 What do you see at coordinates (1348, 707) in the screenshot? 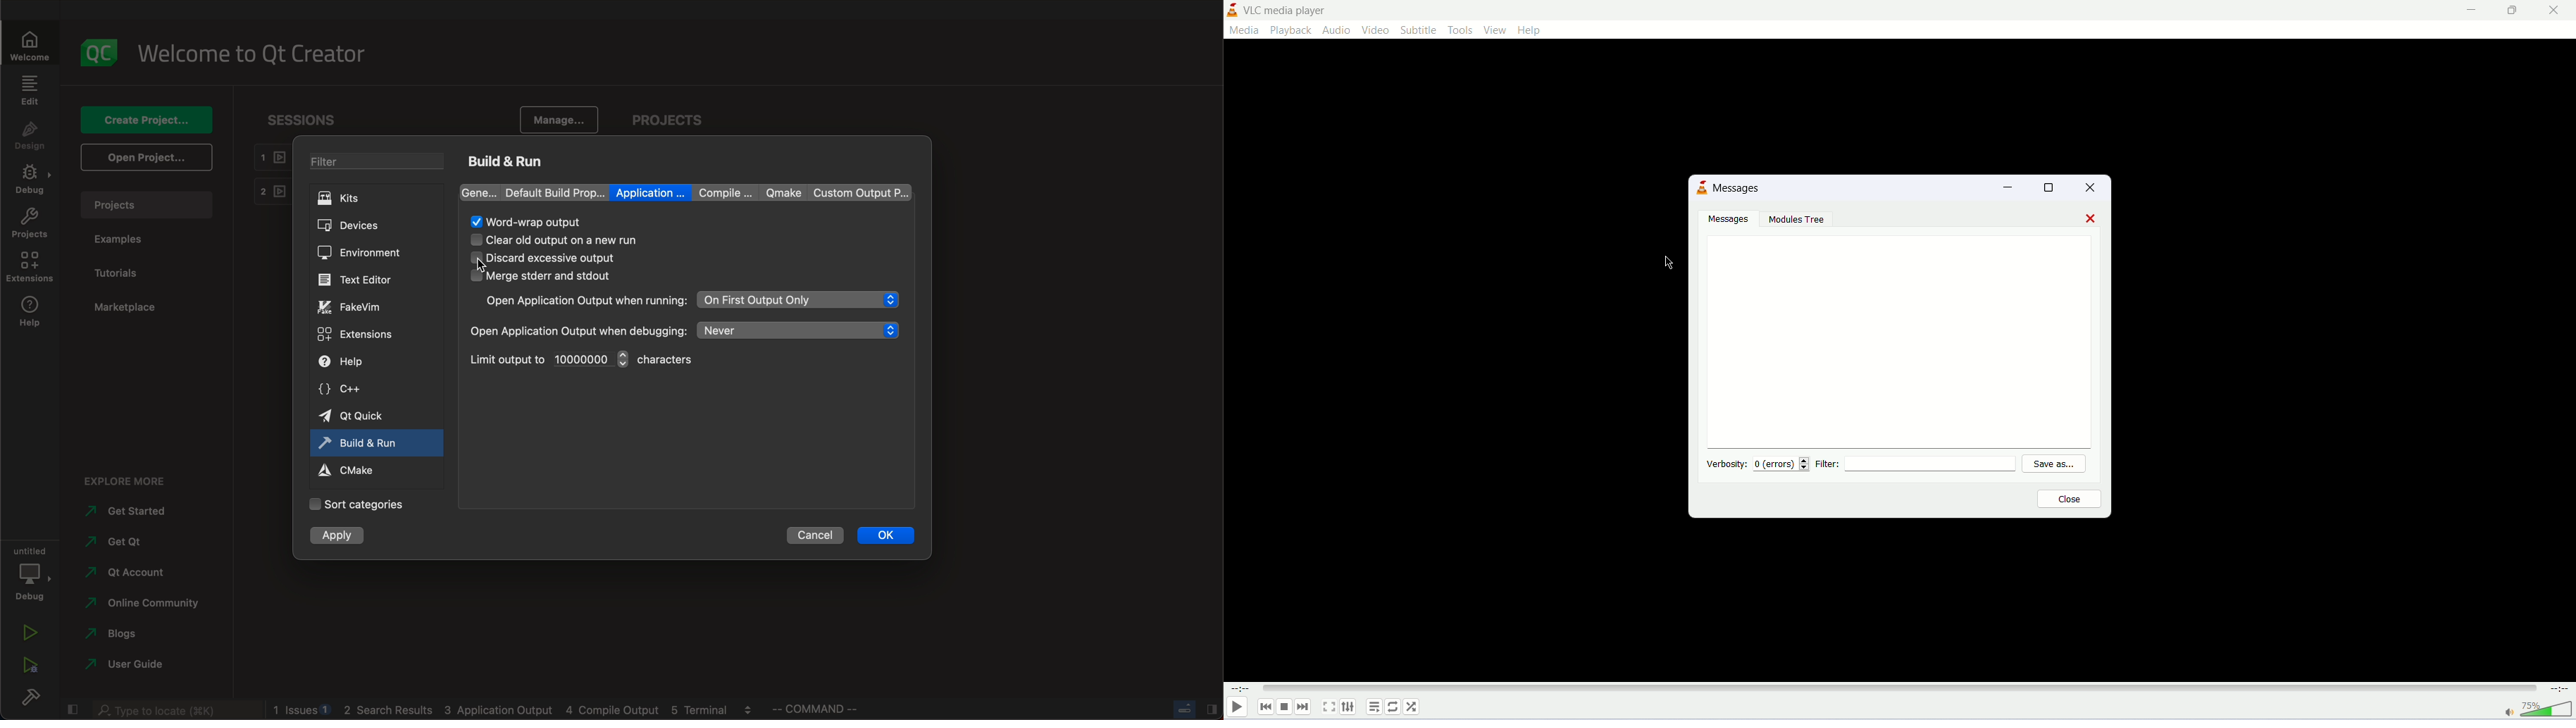
I see `extended settings` at bounding box center [1348, 707].